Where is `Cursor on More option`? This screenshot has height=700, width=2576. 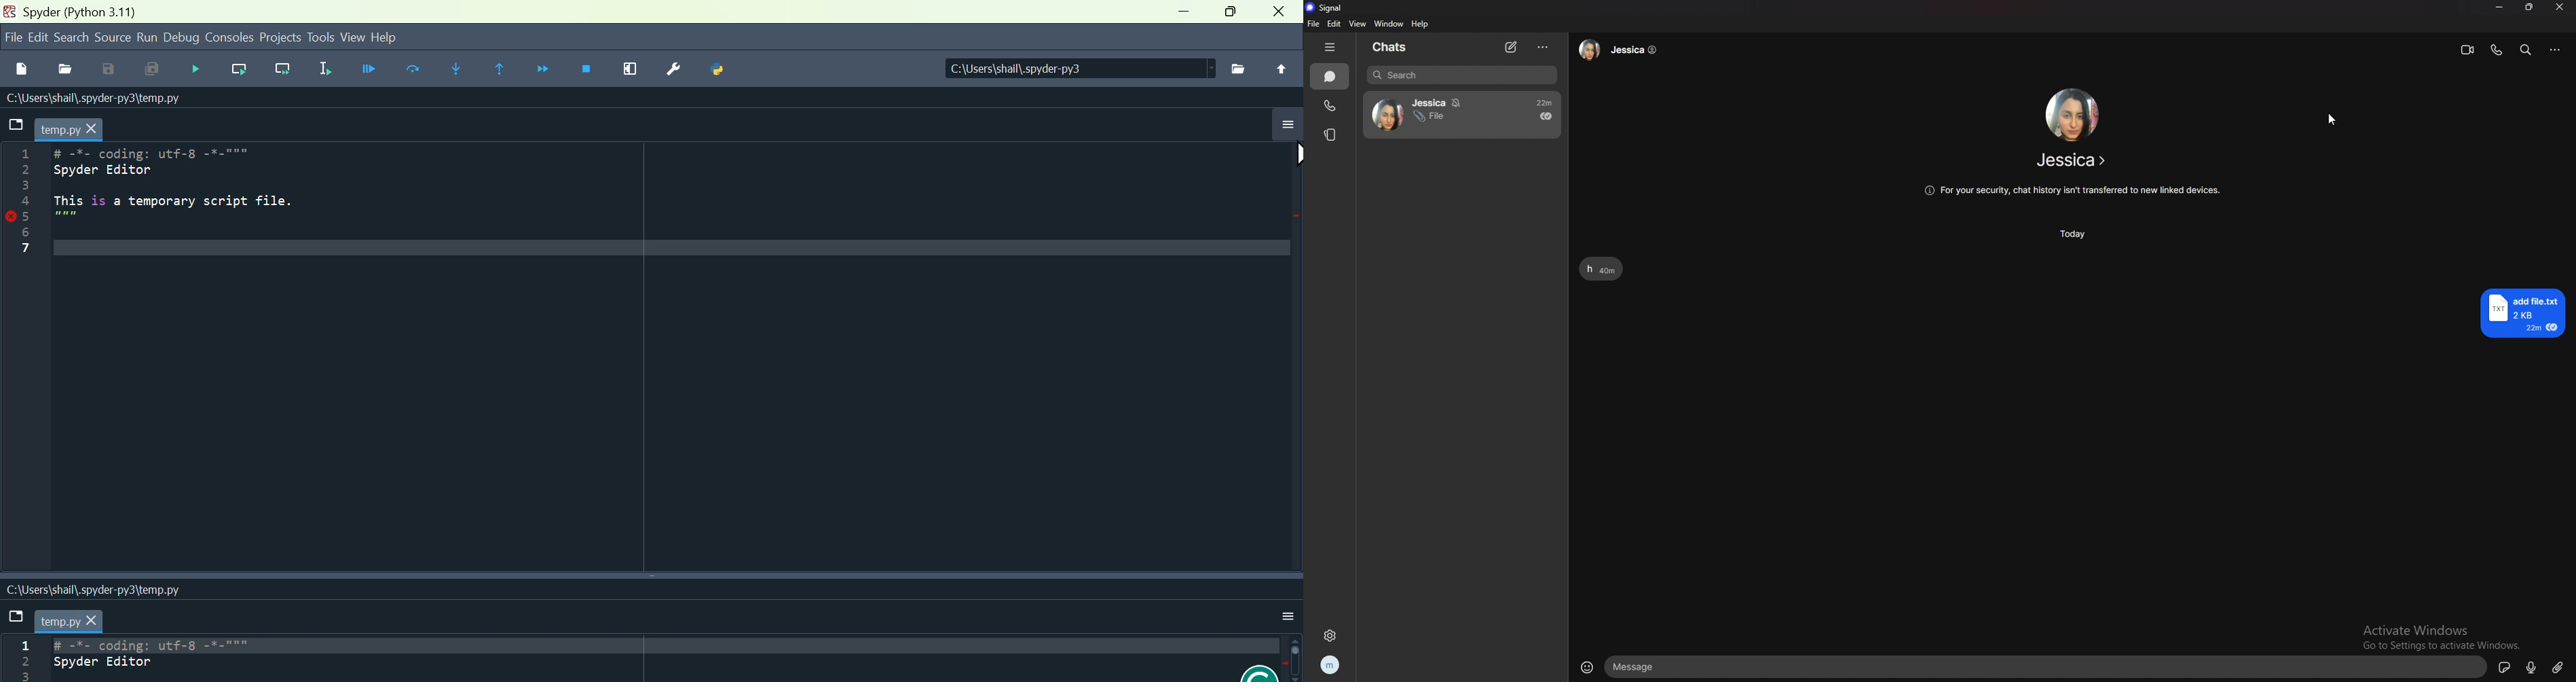
Cursor on More option is located at coordinates (1295, 145).